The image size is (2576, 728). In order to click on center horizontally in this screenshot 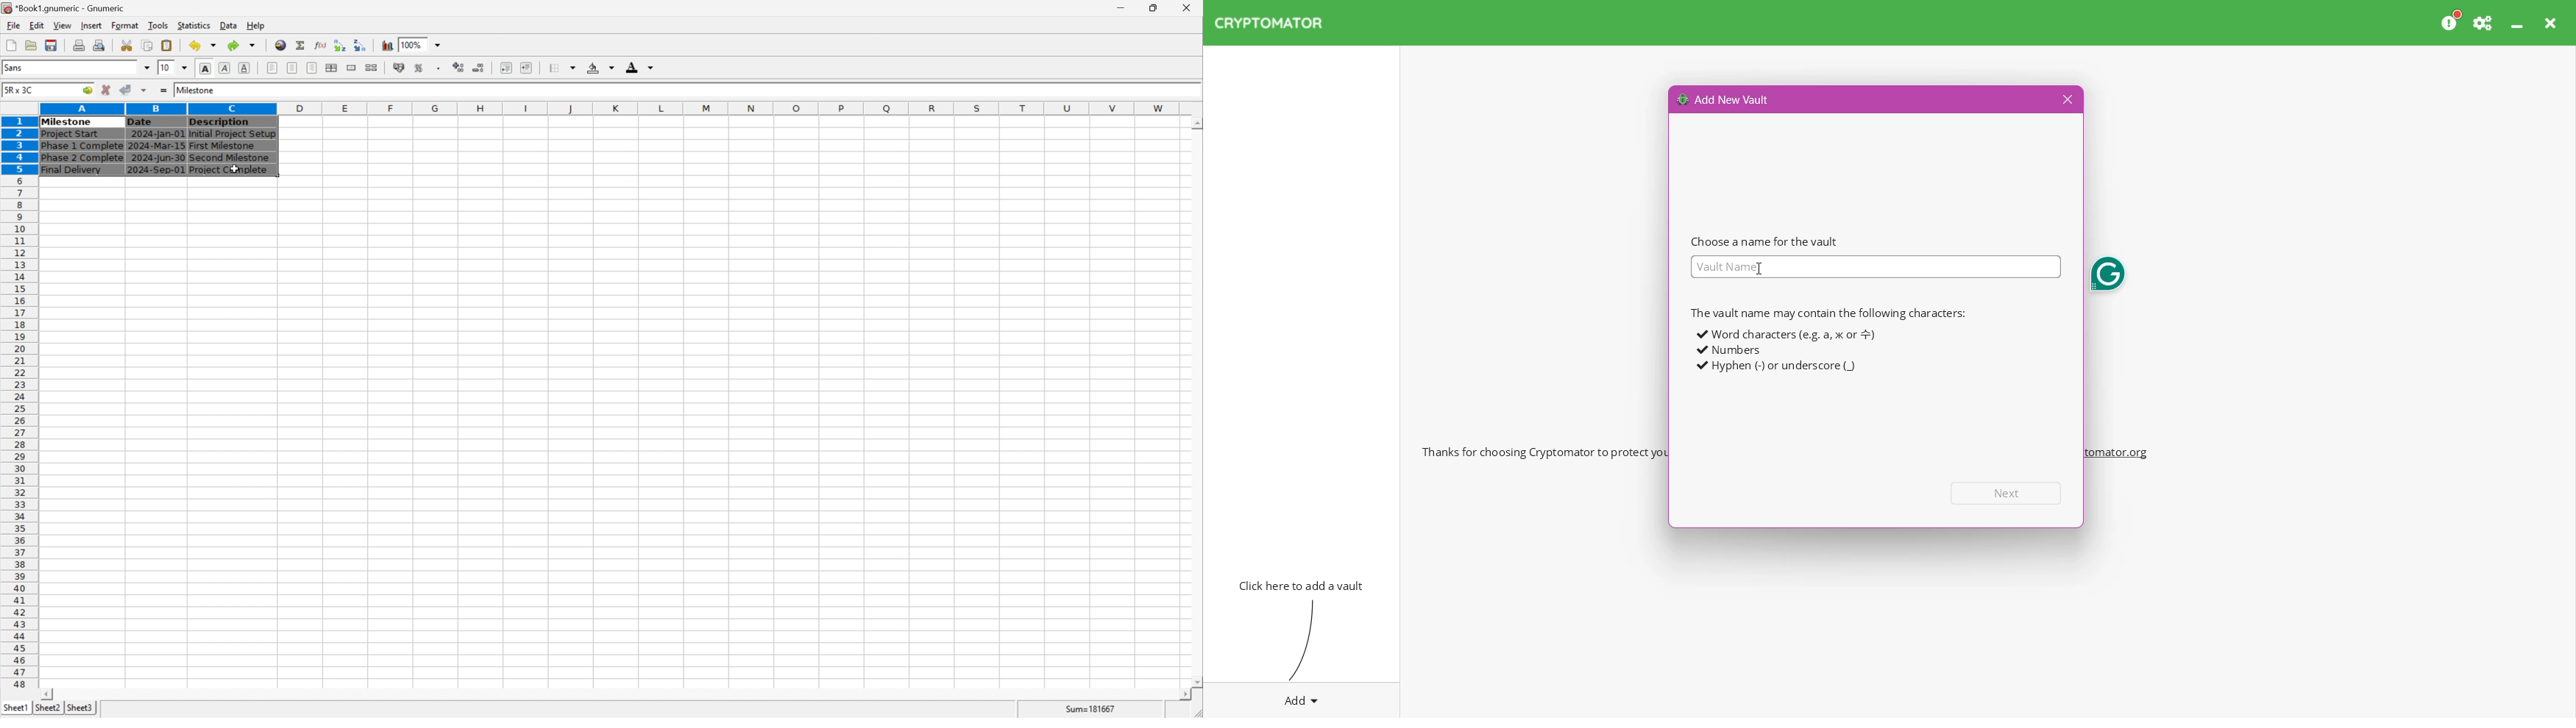, I will do `click(291, 69)`.